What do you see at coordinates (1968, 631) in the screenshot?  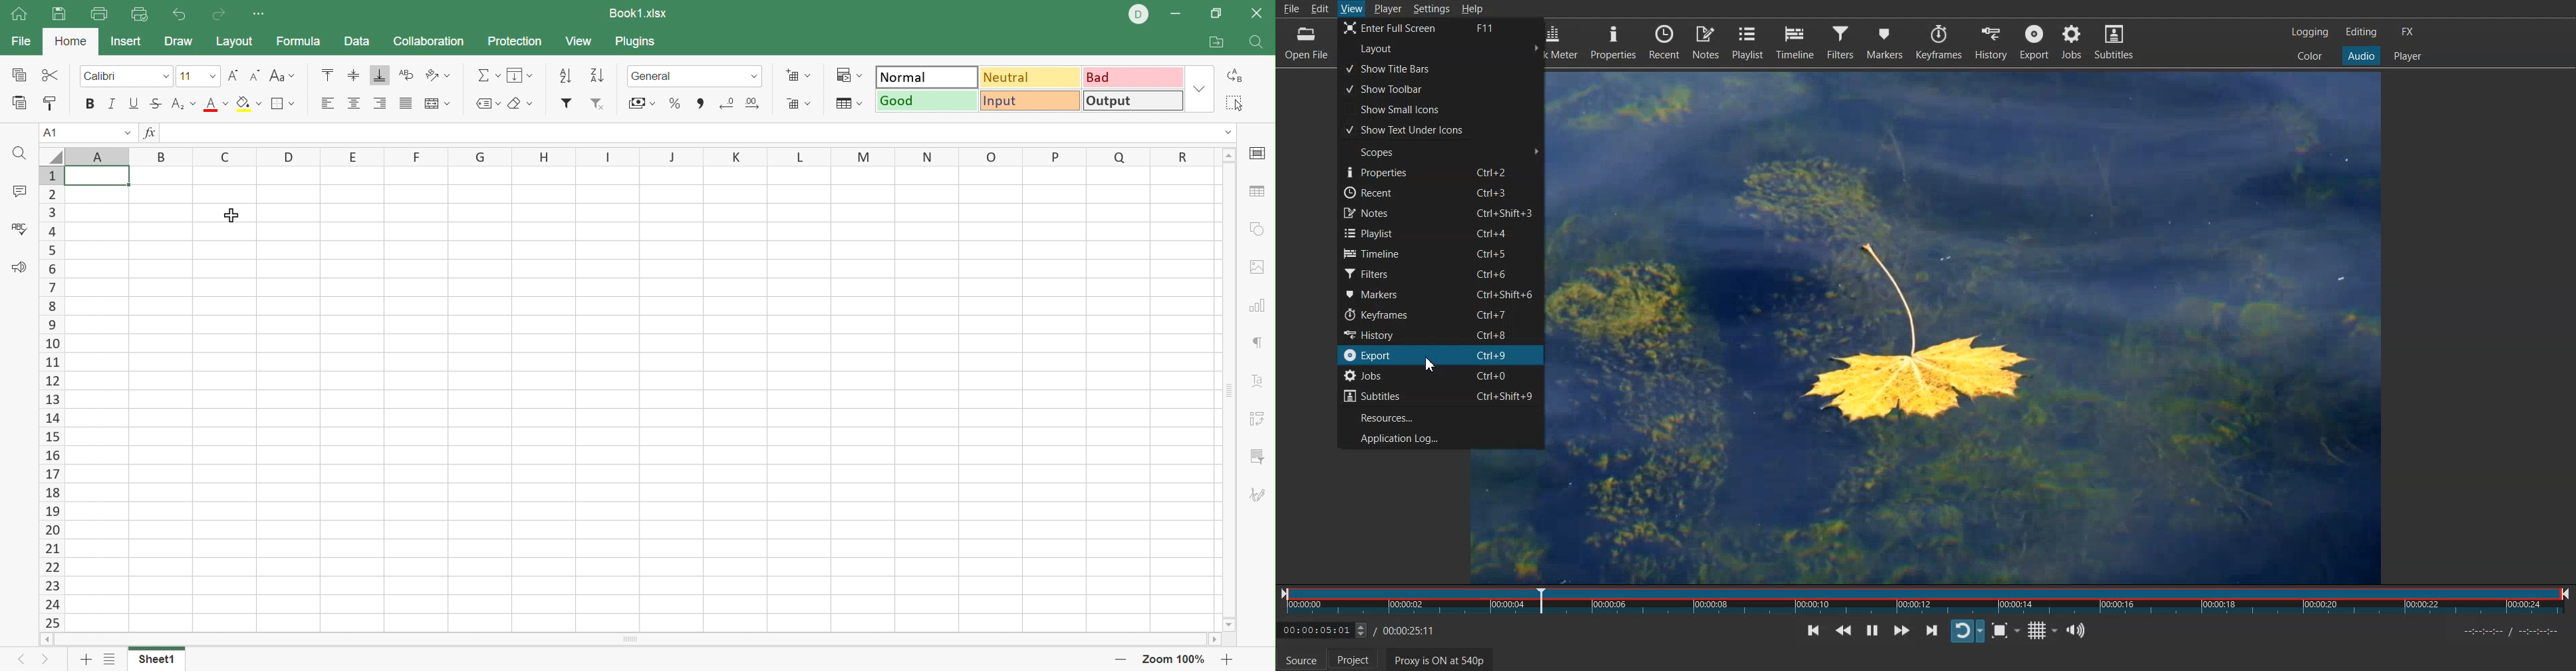 I see `Toggle player looping` at bounding box center [1968, 631].